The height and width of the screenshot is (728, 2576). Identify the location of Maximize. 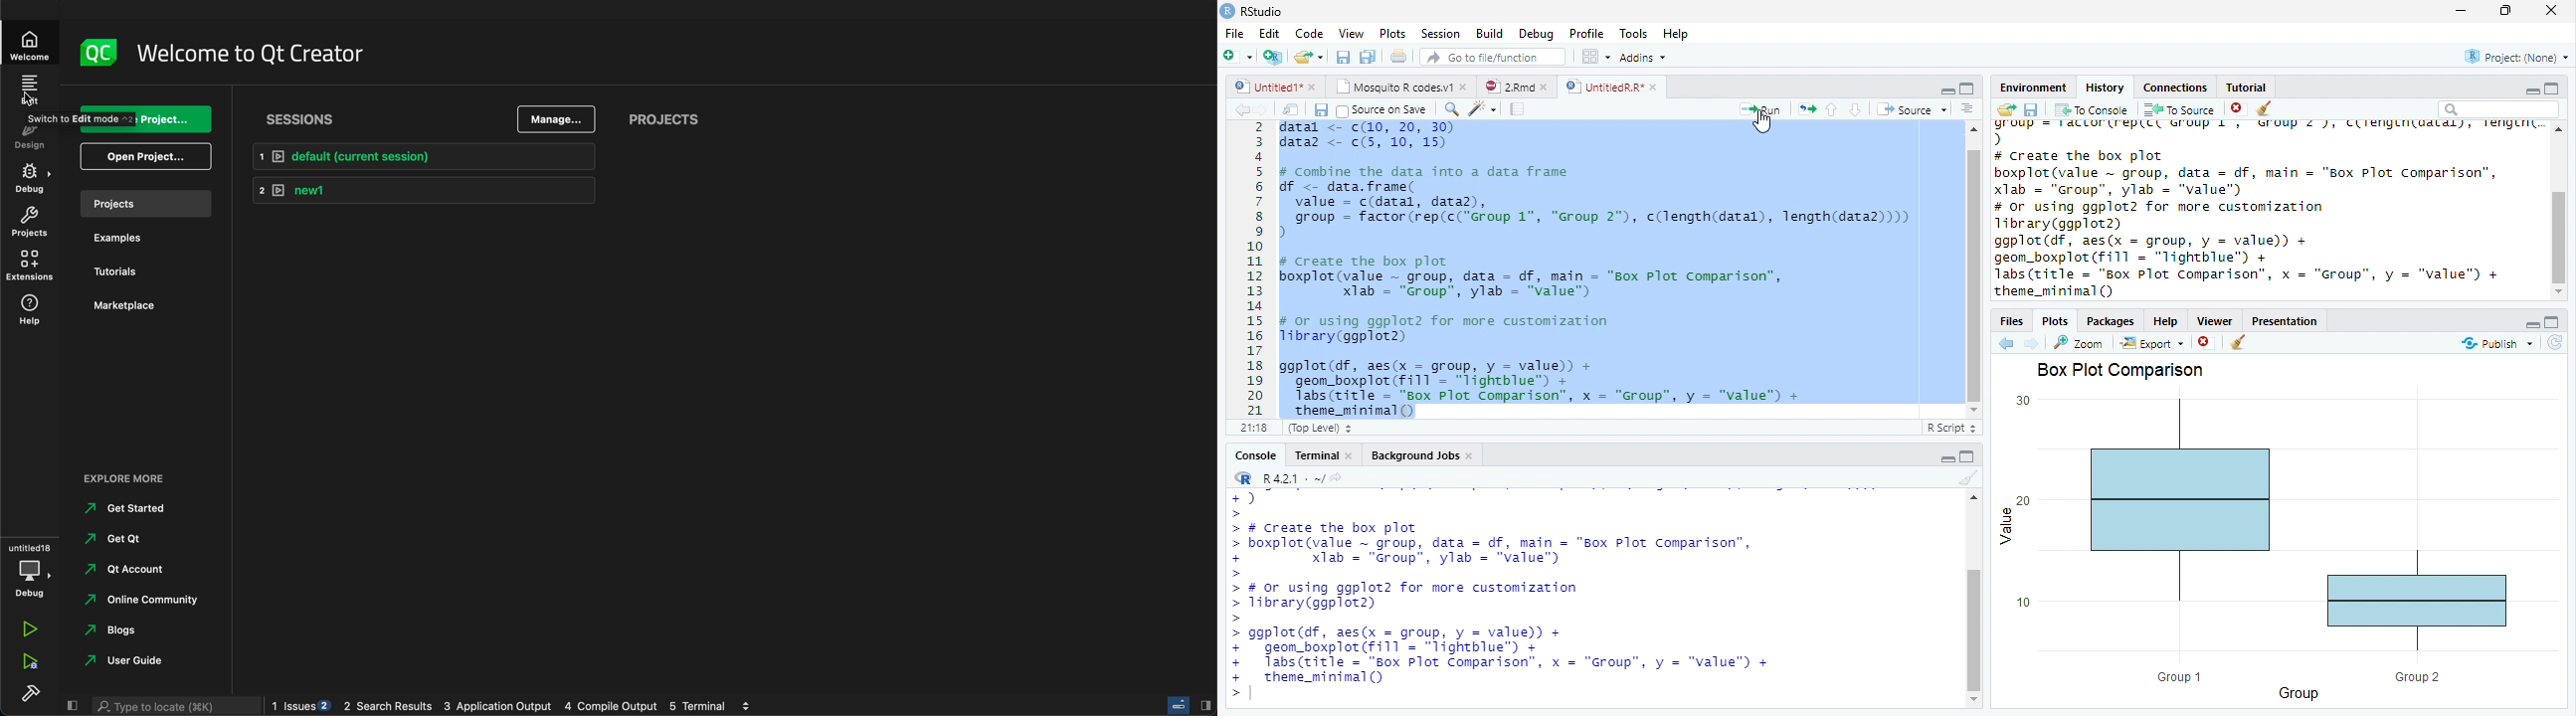
(2552, 89).